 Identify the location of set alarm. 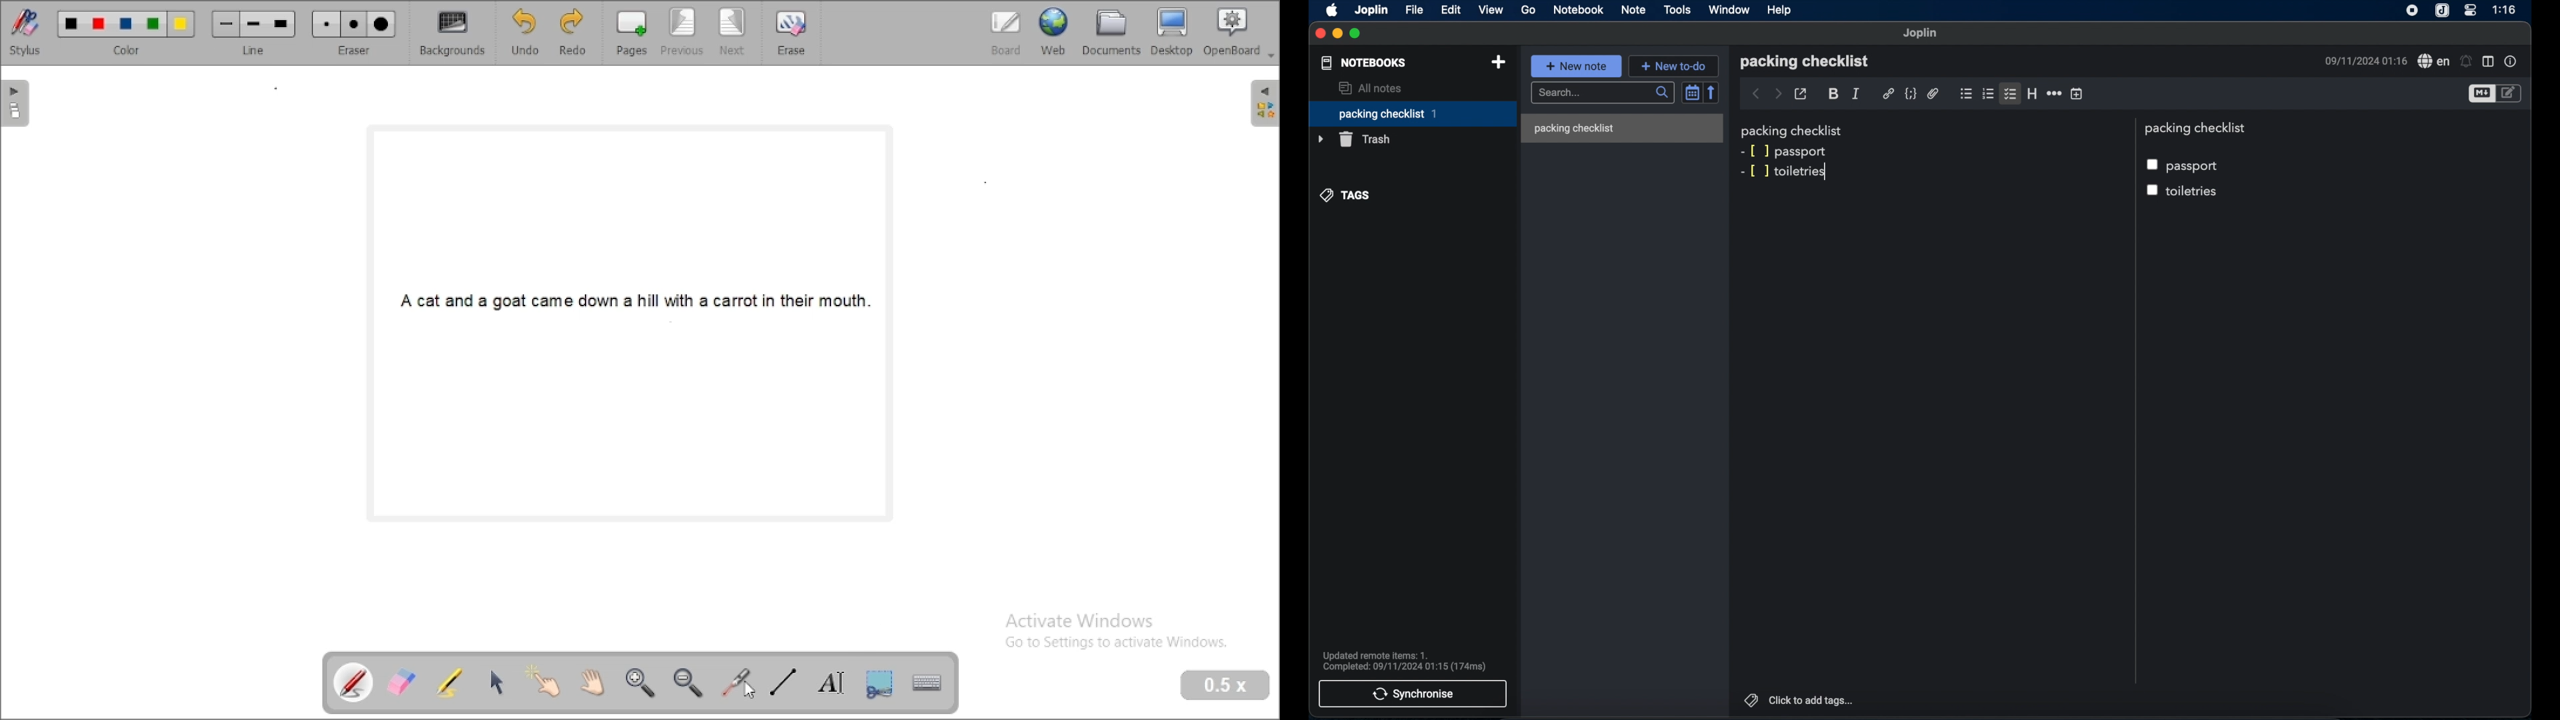
(2466, 61).